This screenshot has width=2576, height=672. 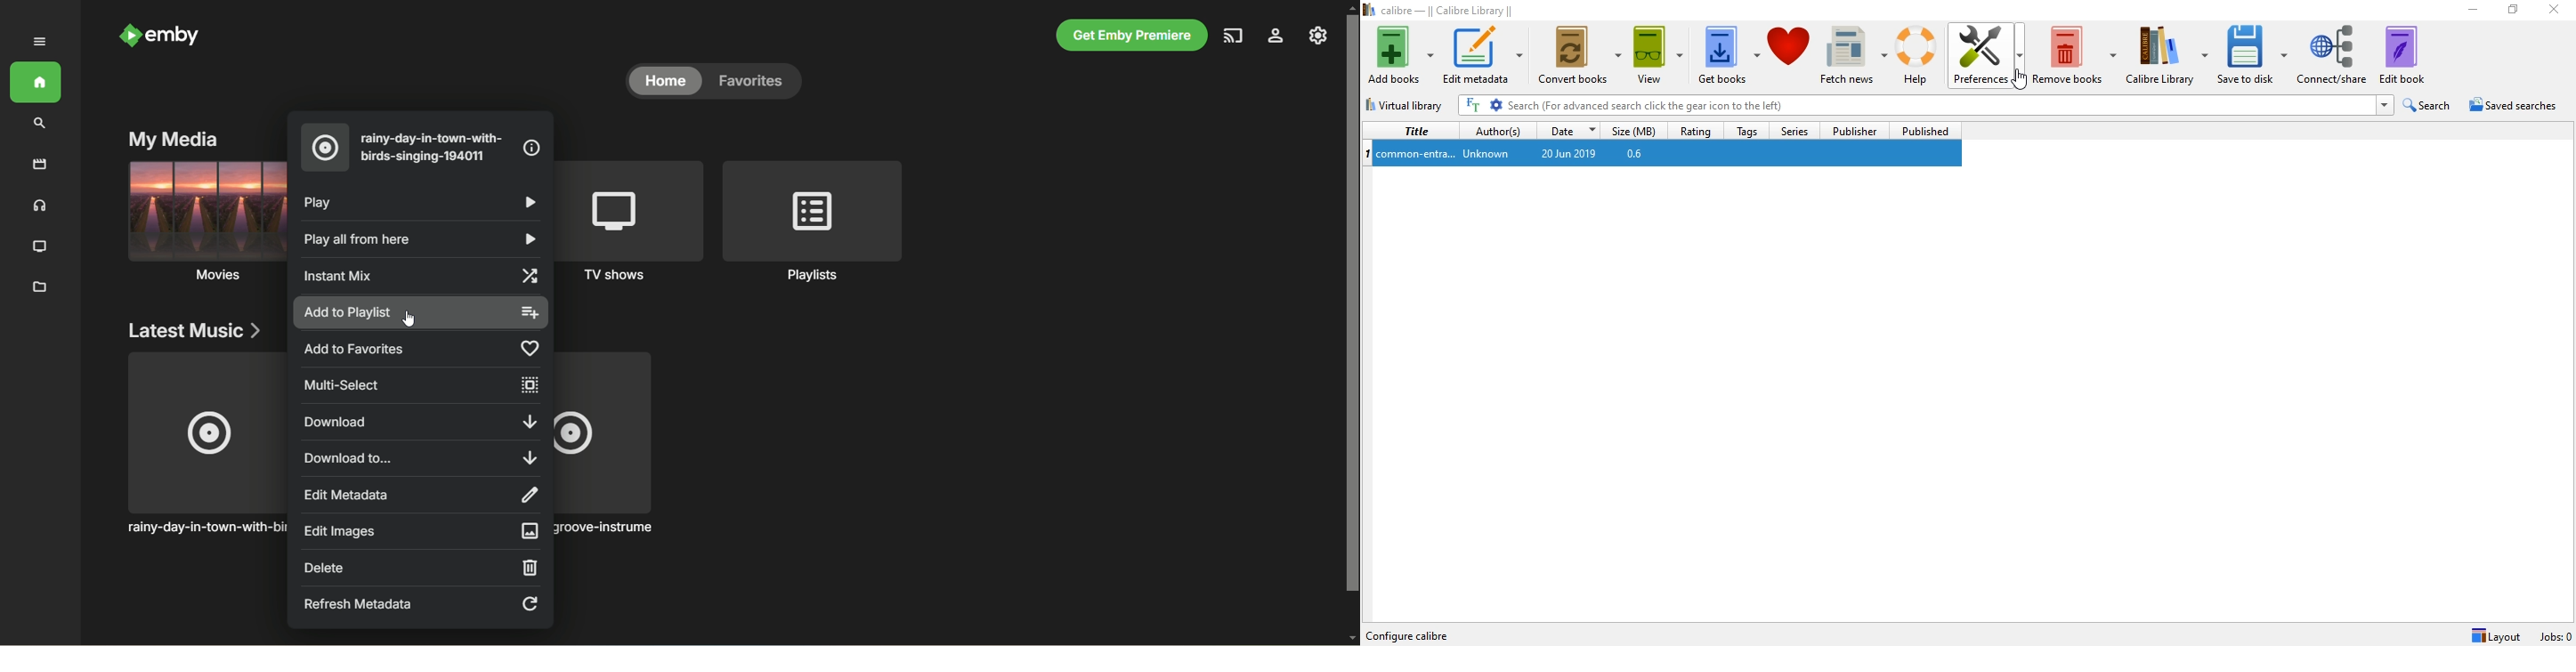 I want to click on Fetch news, so click(x=1852, y=51).